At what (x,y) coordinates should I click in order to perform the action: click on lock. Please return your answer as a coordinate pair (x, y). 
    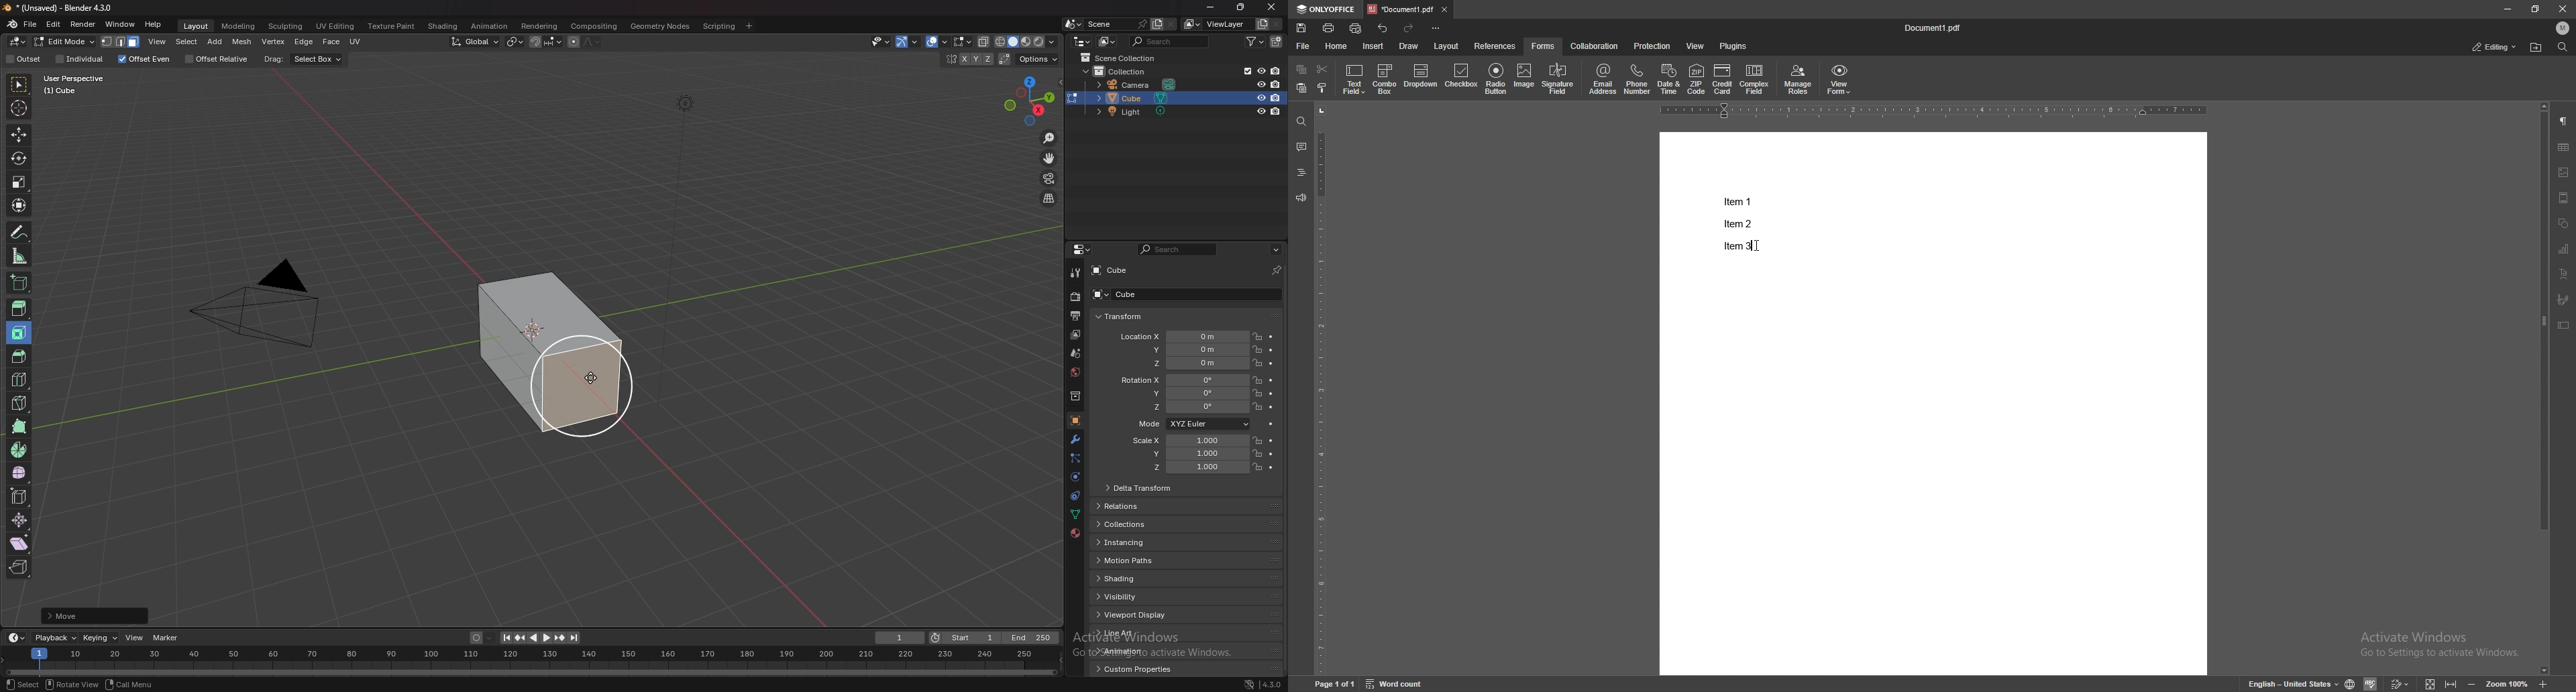
    Looking at the image, I should click on (1257, 467).